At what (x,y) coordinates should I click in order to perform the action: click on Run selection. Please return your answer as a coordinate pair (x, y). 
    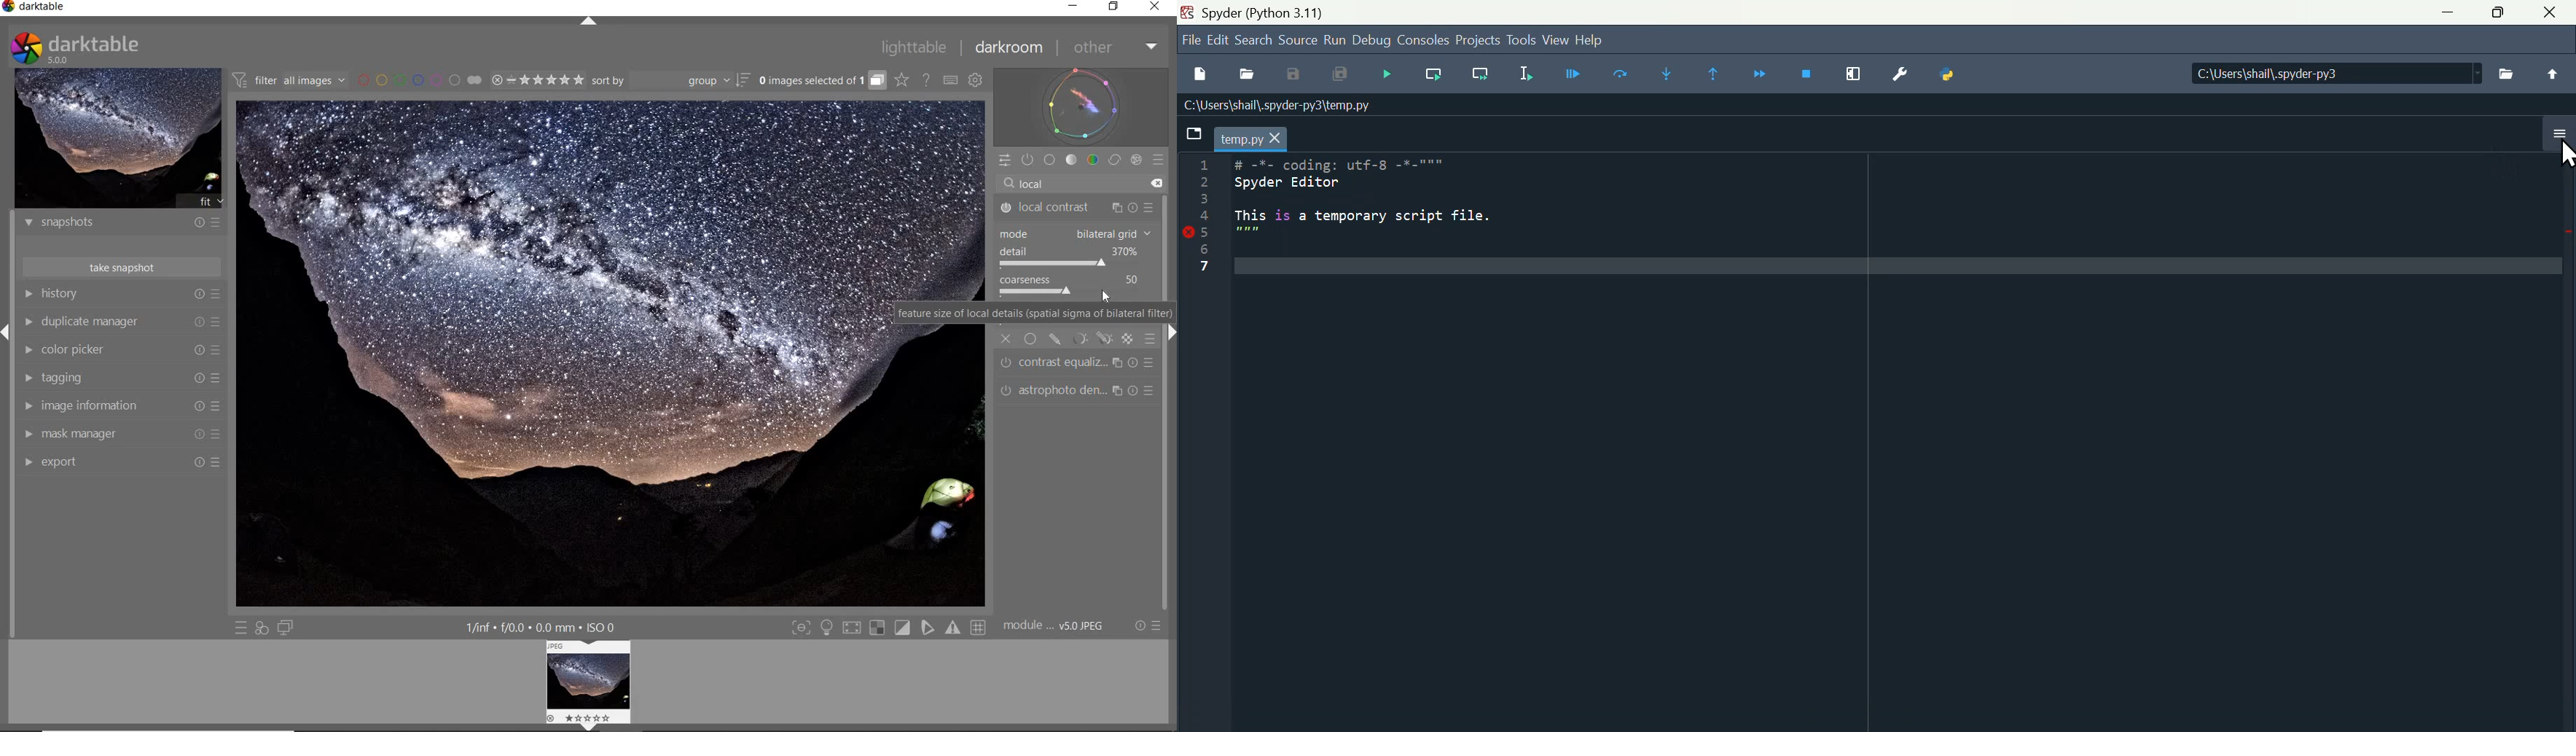
    Looking at the image, I should click on (1523, 77).